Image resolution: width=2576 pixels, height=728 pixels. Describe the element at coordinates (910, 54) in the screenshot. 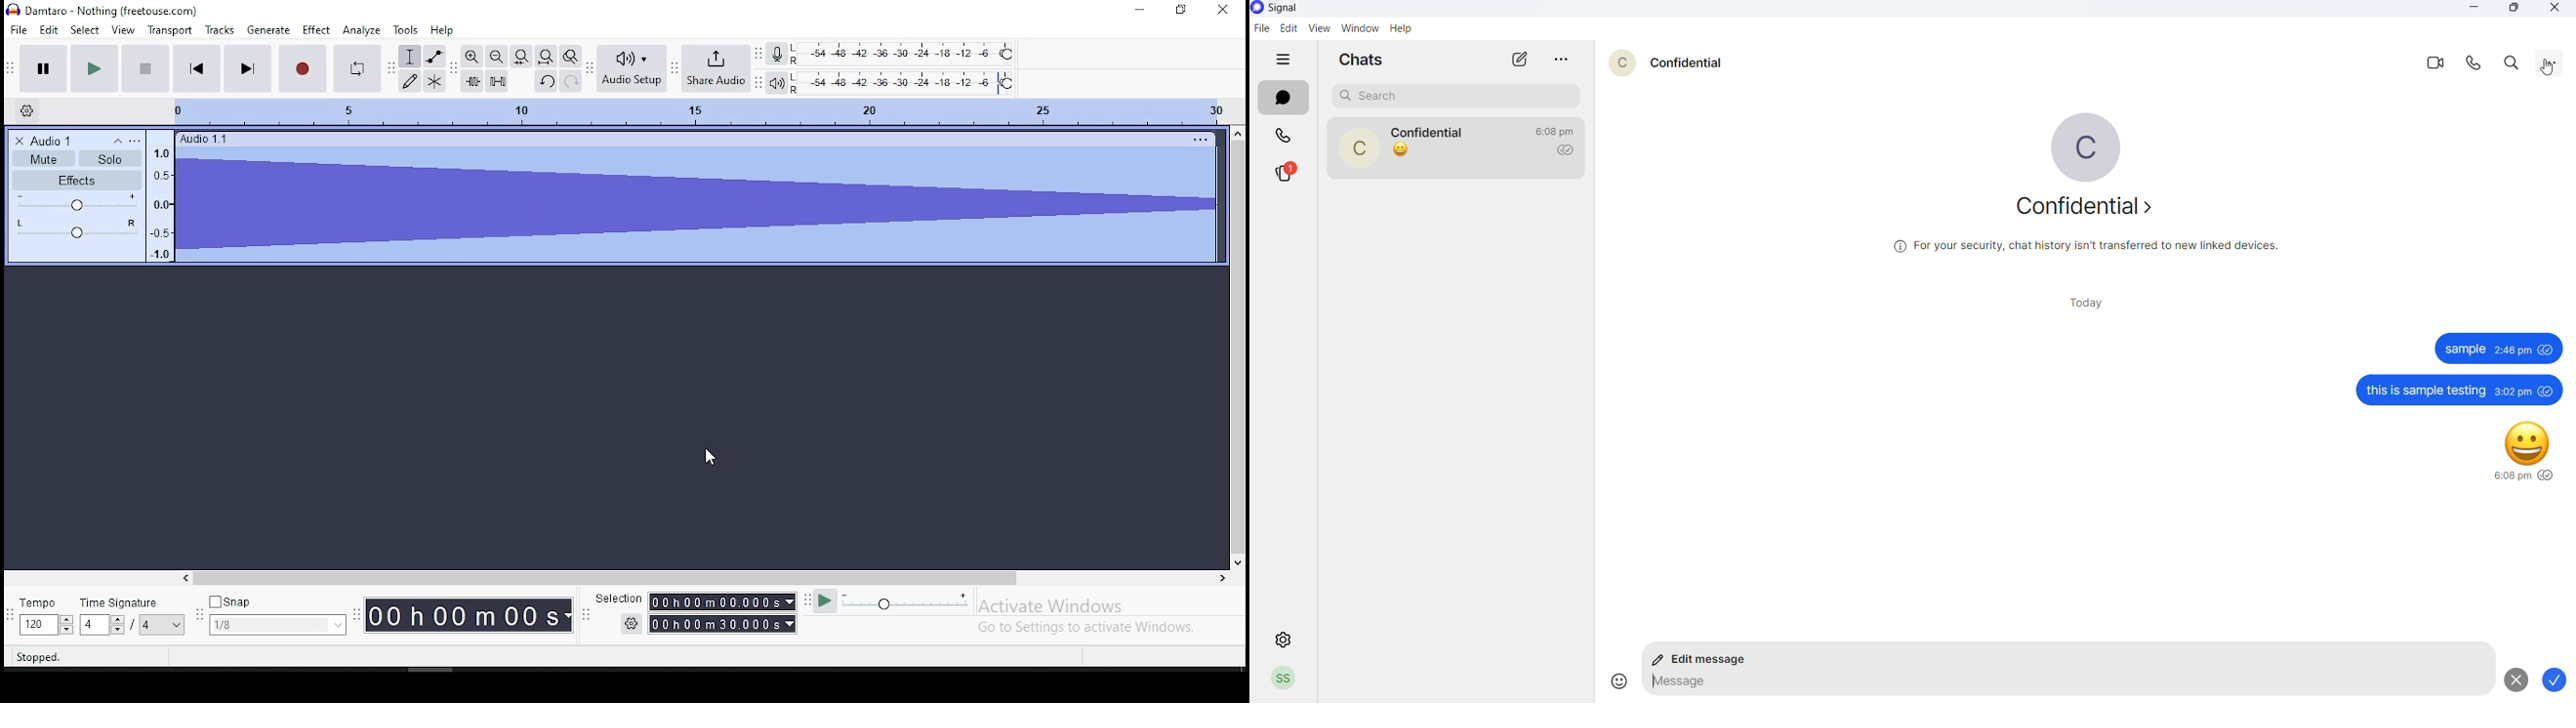

I see `recording level` at that location.